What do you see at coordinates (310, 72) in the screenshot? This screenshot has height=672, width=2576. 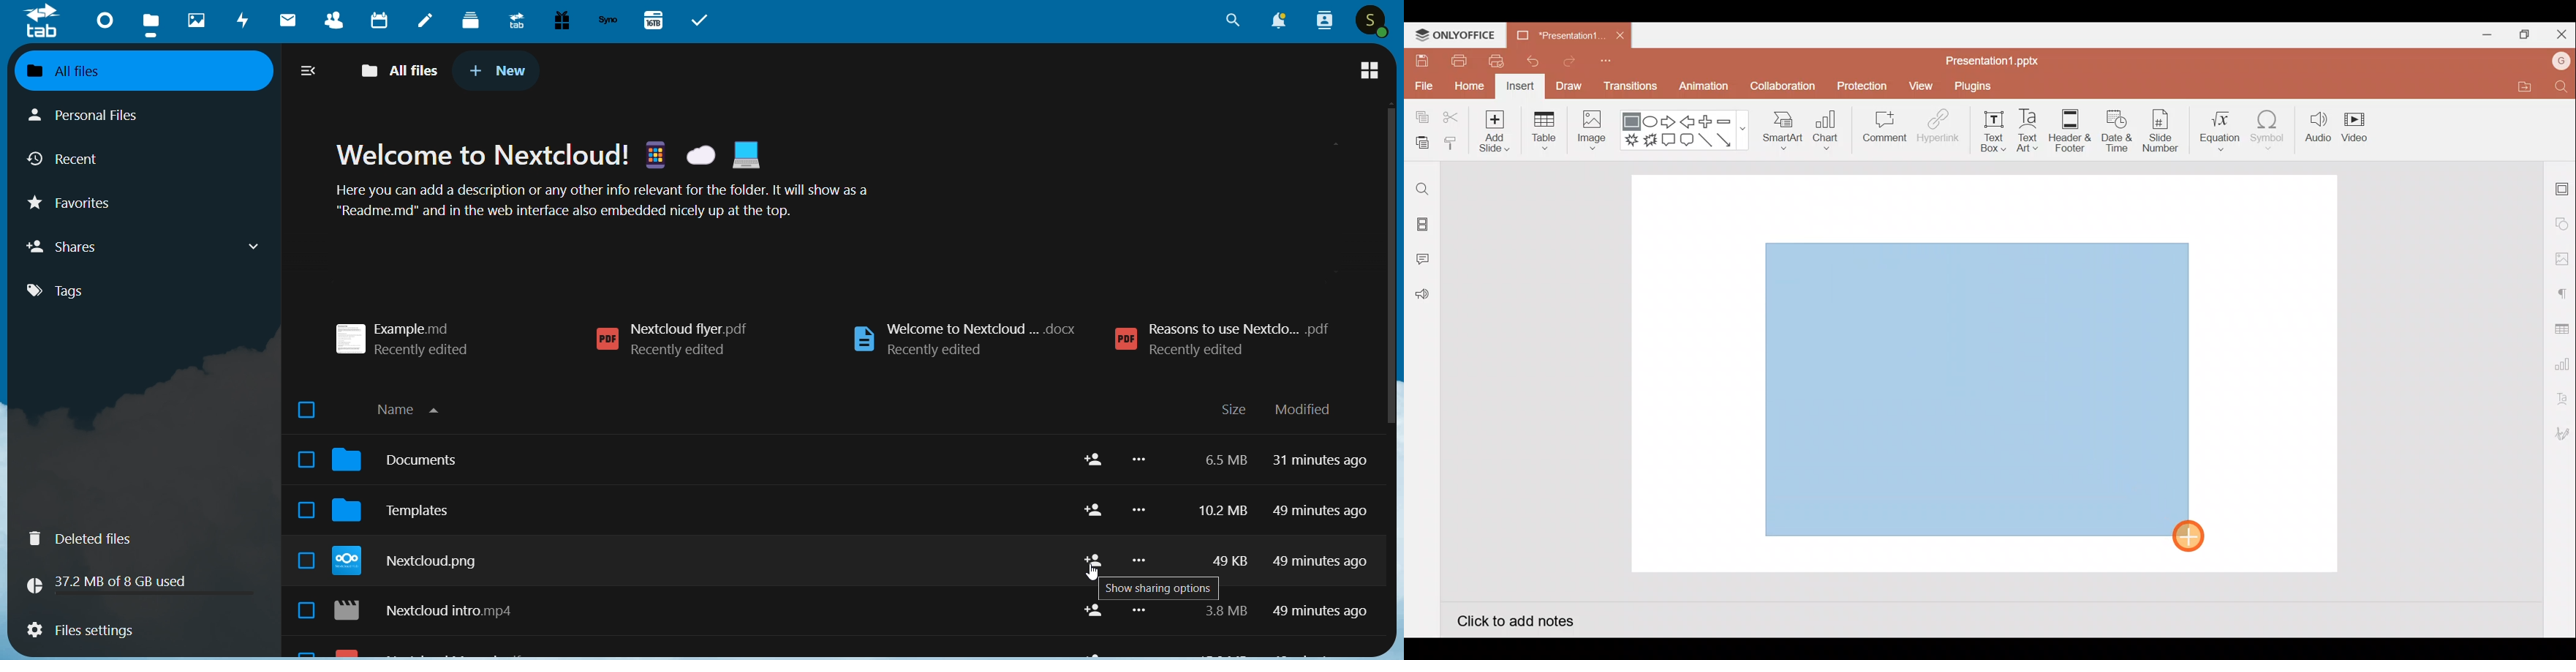 I see `collapse/expand` at bounding box center [310, 72].